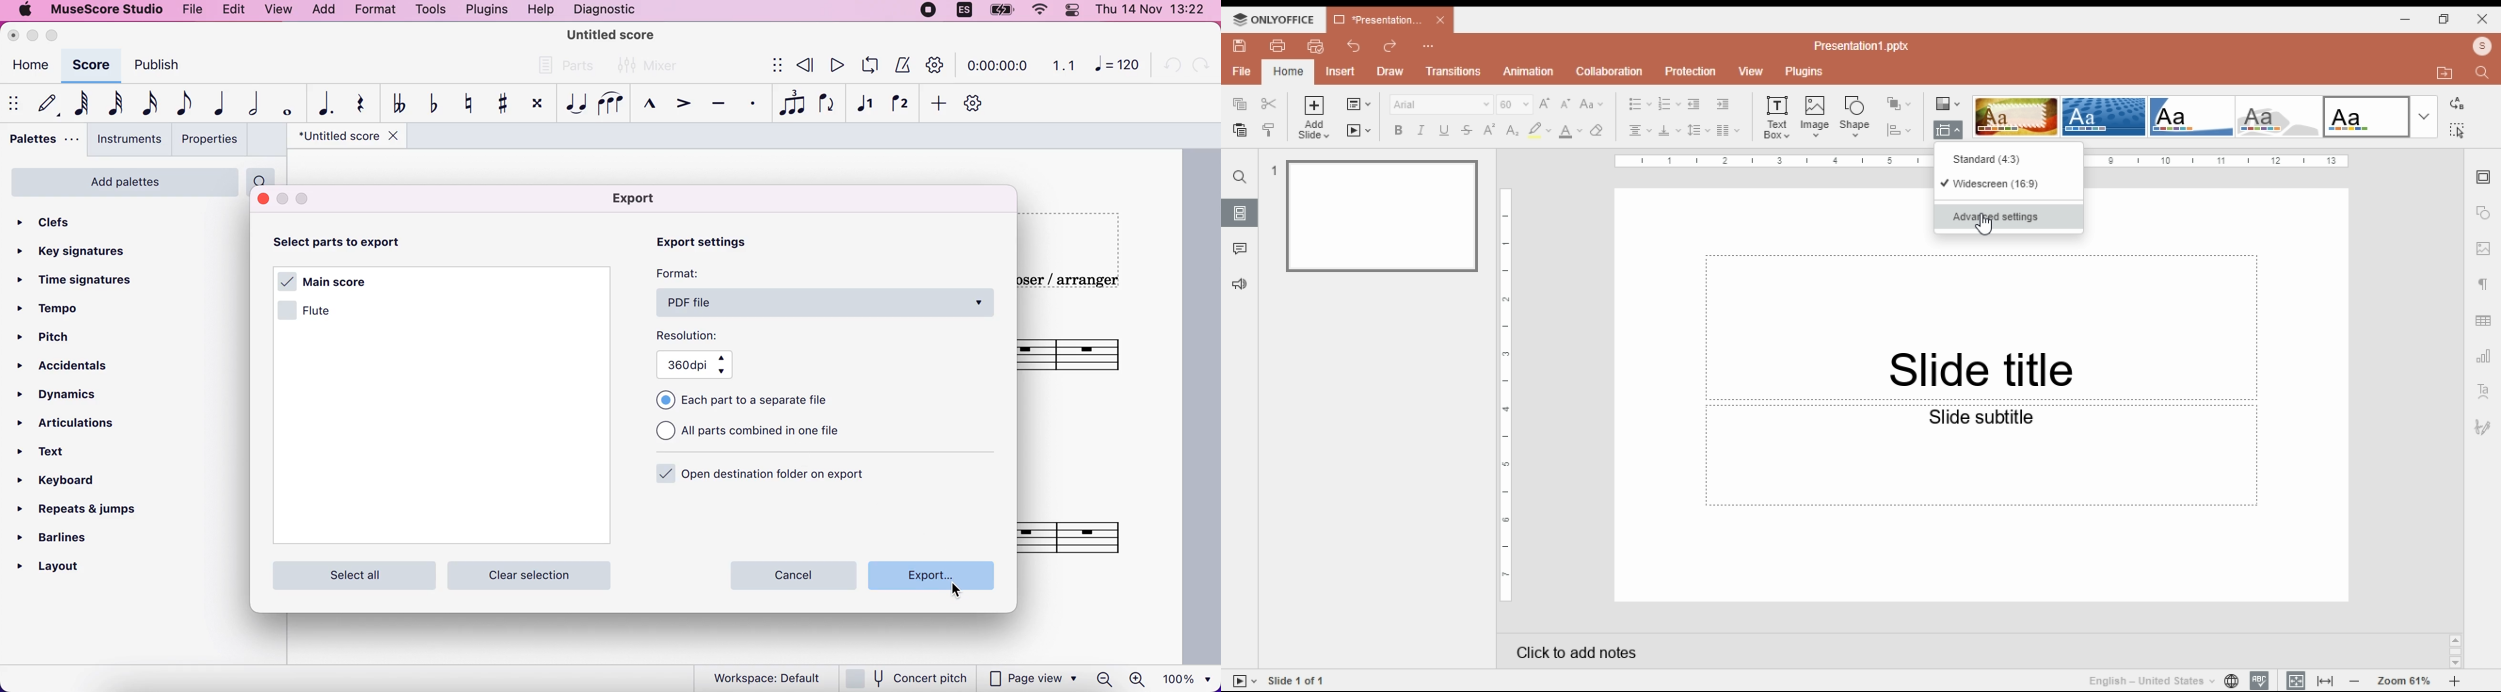 The width and height of the screenshot is (2520, 700). Describe the element at coordinates (1032, 10) in the screenshot. I see `wifi` at that location.